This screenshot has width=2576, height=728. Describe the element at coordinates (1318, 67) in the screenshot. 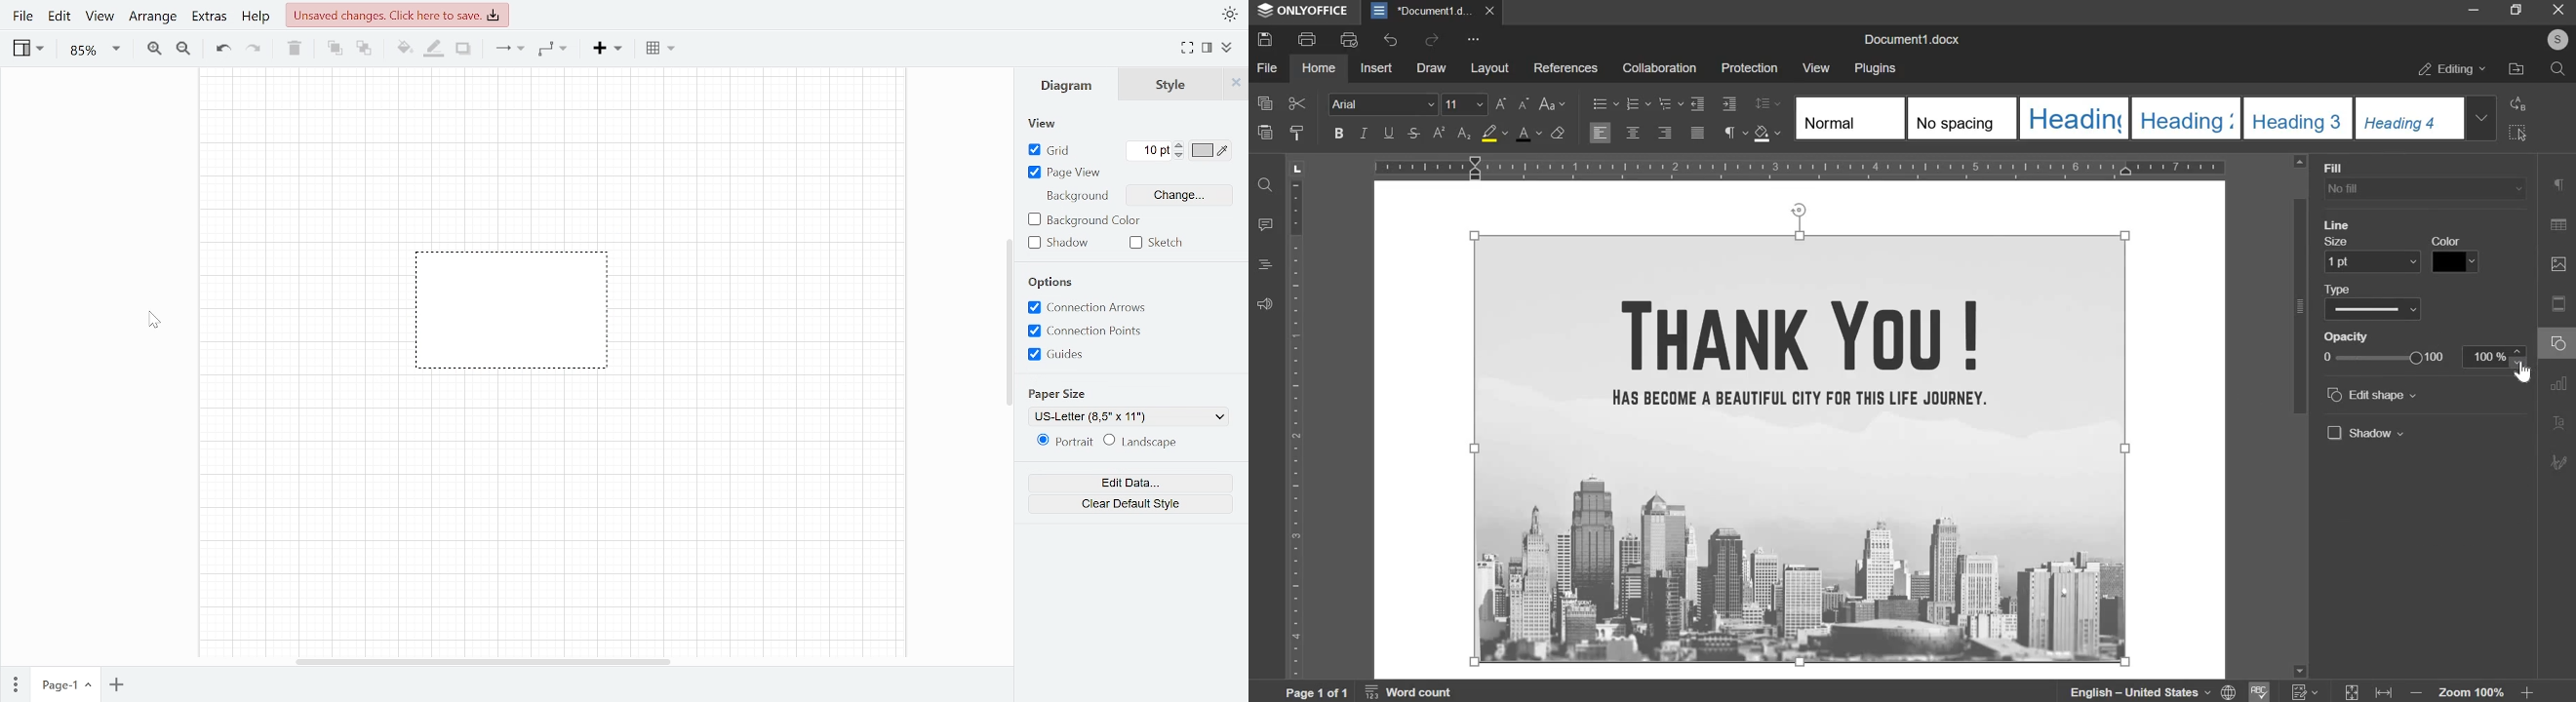

I see `home` at that location.